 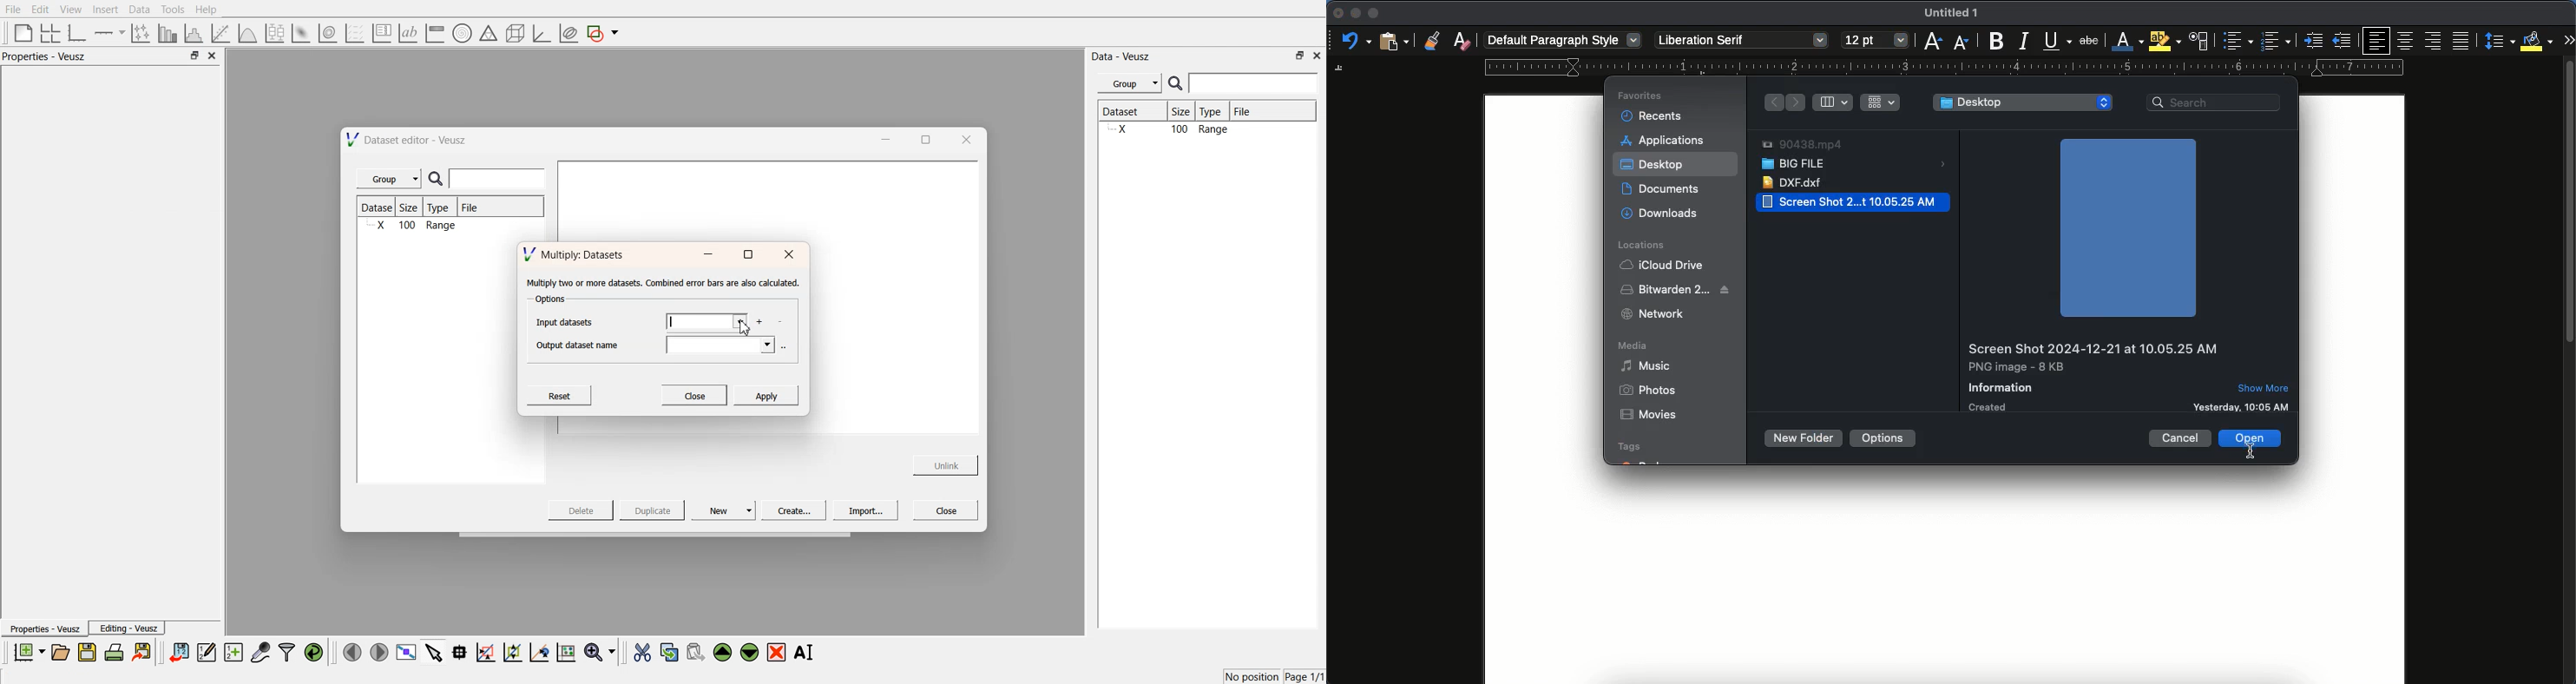 I want to click on location, so click(x=1646, y=245).